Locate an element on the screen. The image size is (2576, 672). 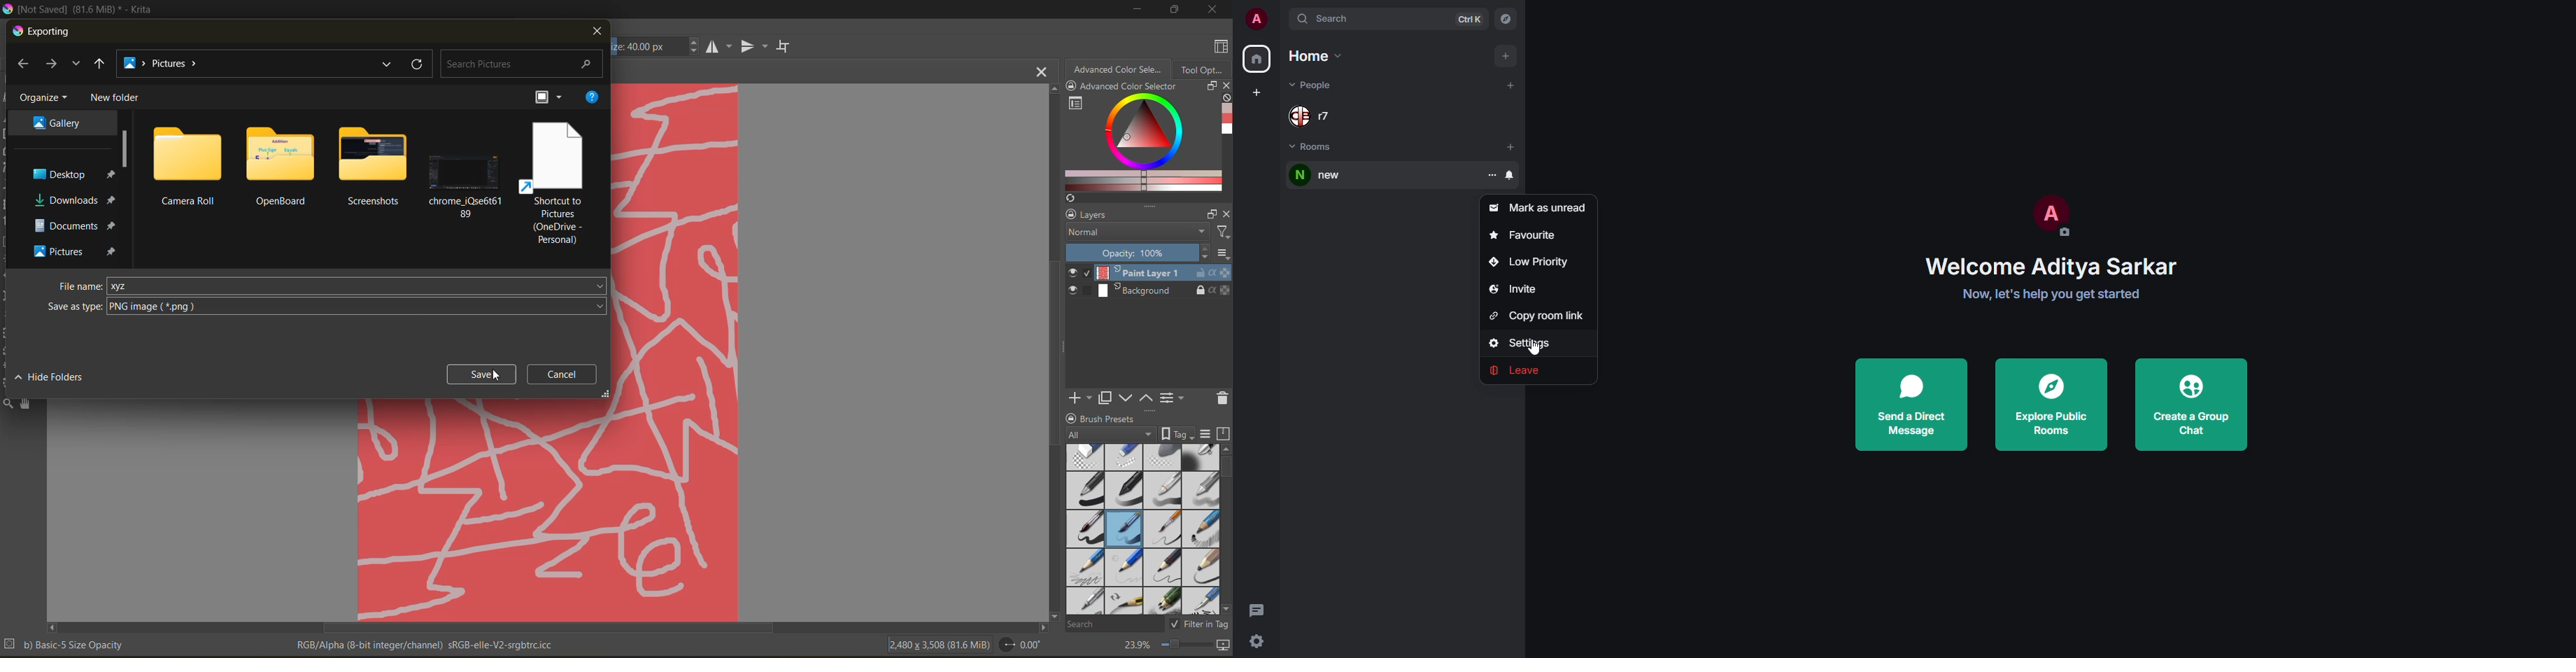
search is located at coordinates (1331, 20).